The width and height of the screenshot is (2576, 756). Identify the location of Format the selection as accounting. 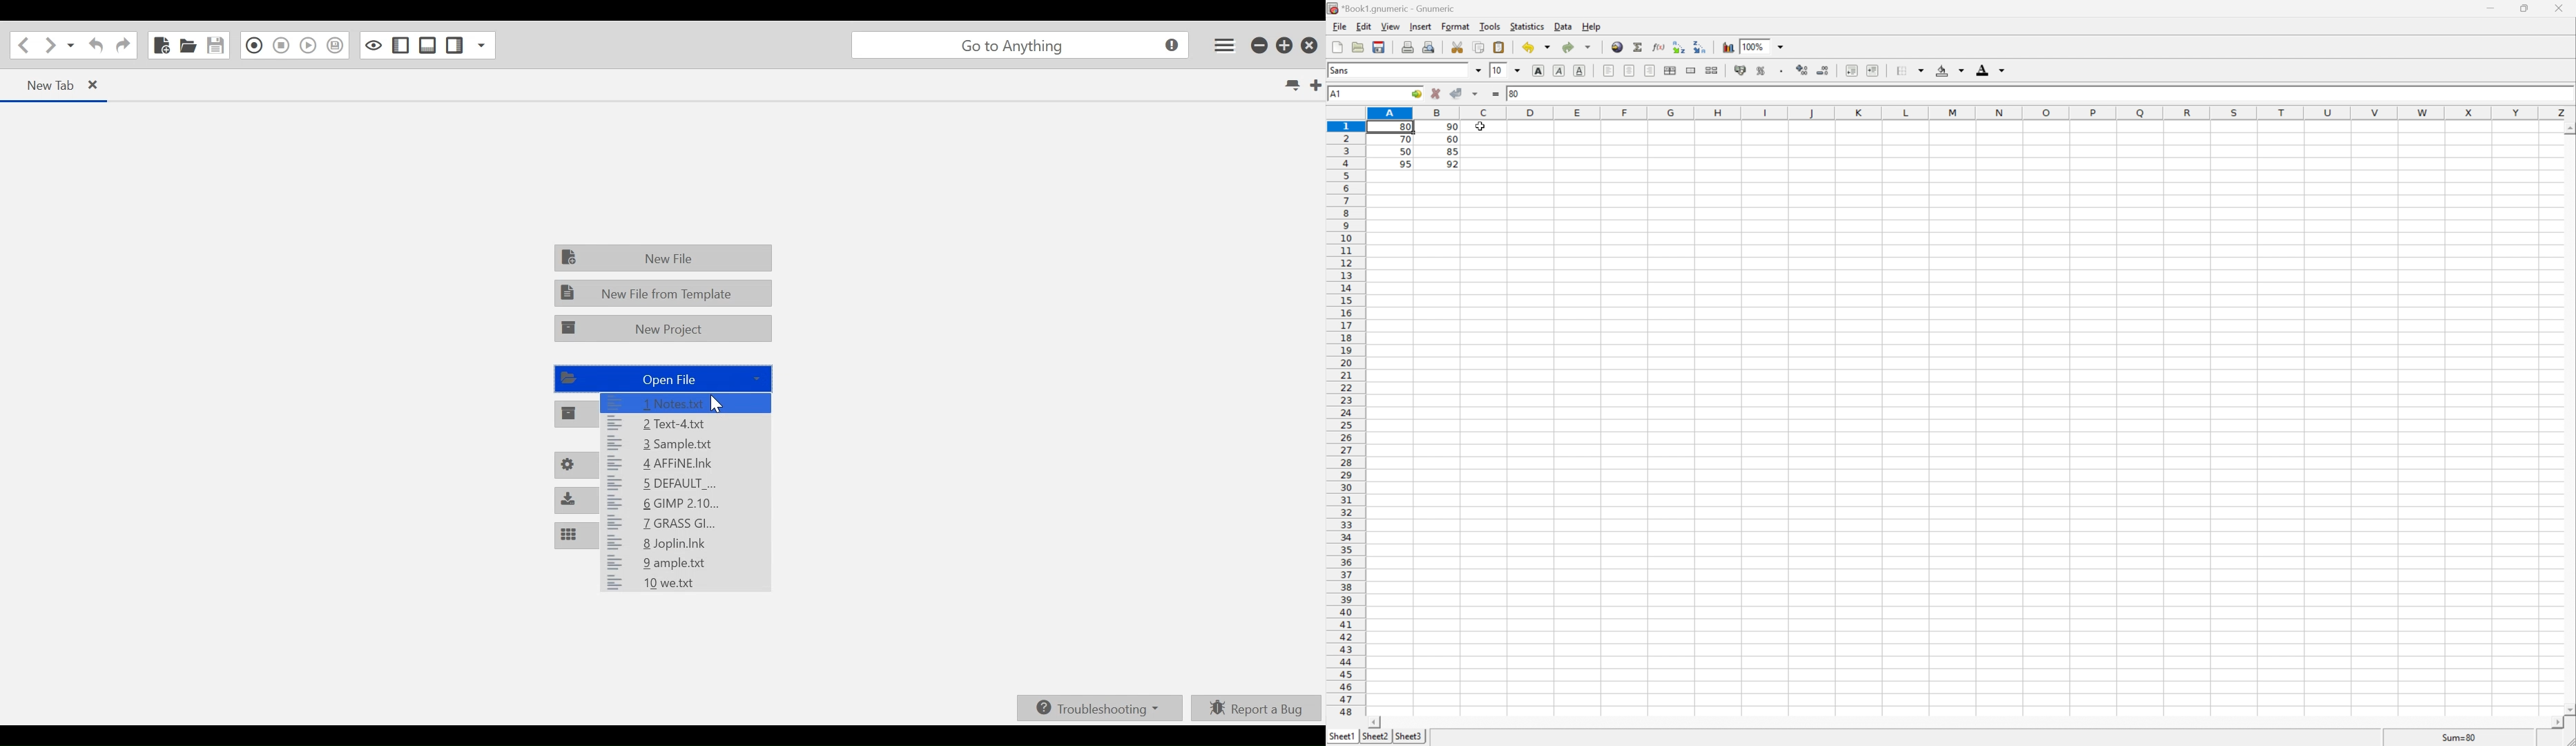
(1740, 70).